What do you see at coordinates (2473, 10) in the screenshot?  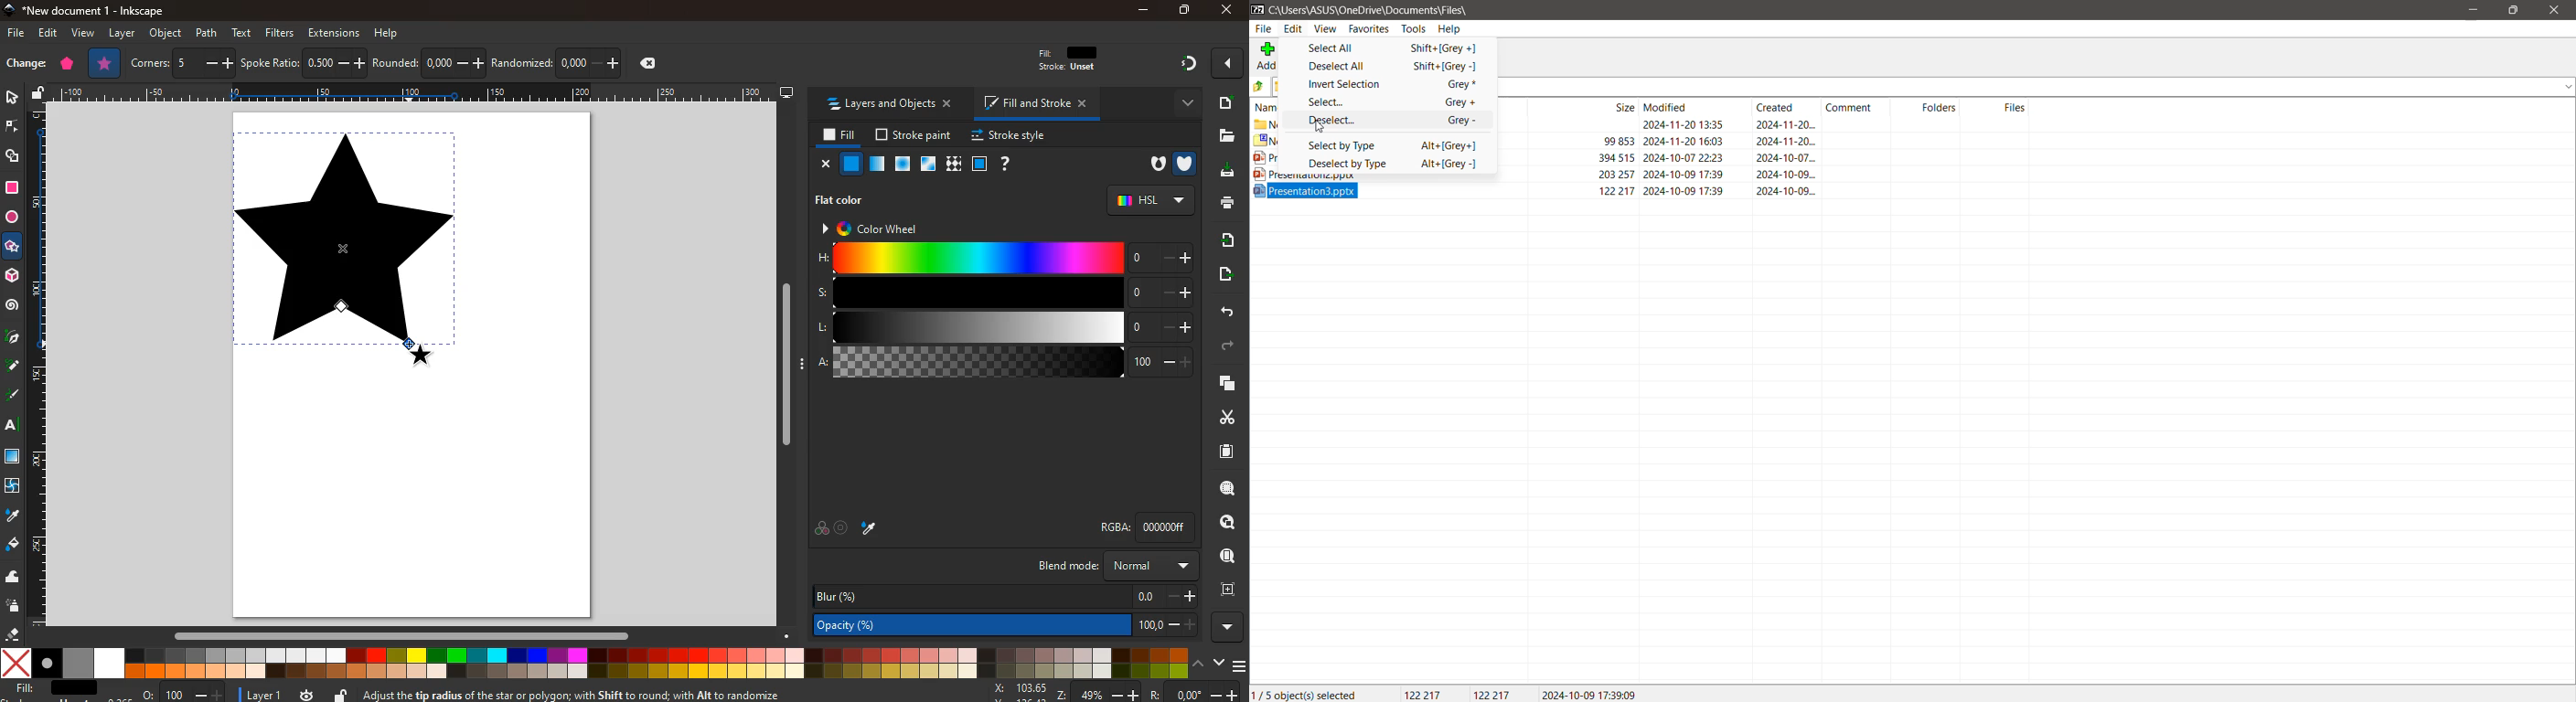 I see `Minimize` at bounding box center [2473, 10].